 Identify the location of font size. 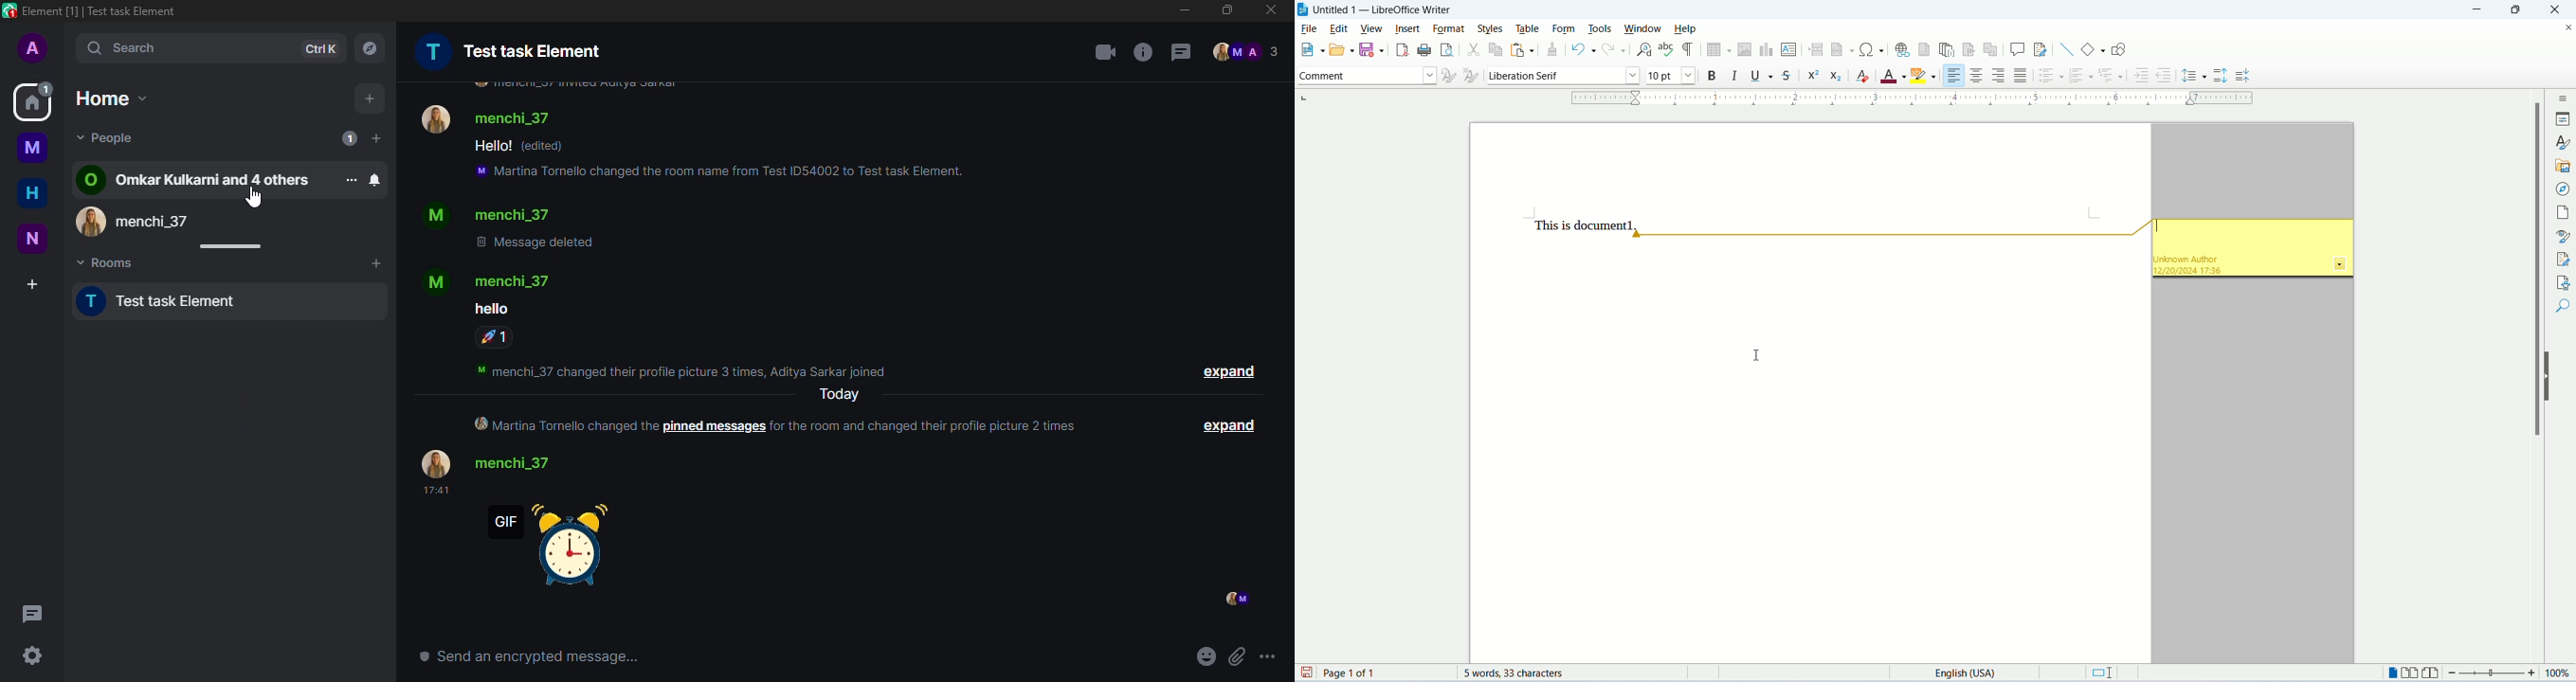
(1669, 75).